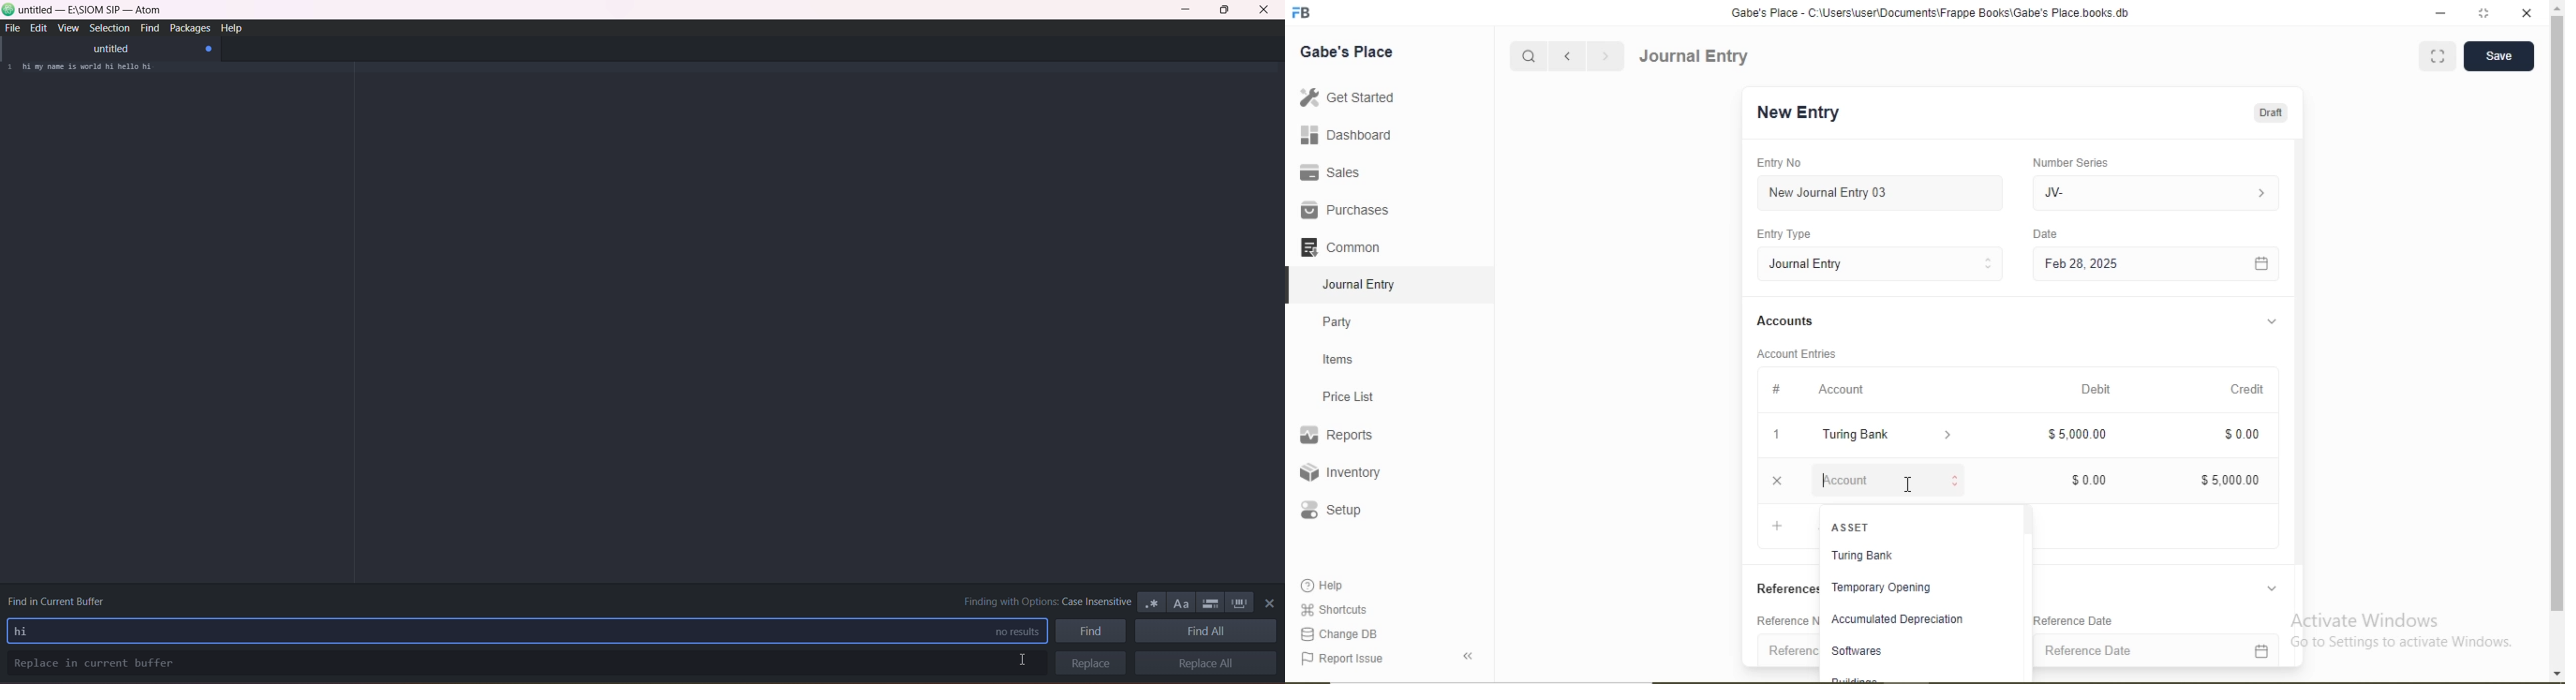 The image size is (2576, 700). I want to click on Dropdown, so click(2263, 194).